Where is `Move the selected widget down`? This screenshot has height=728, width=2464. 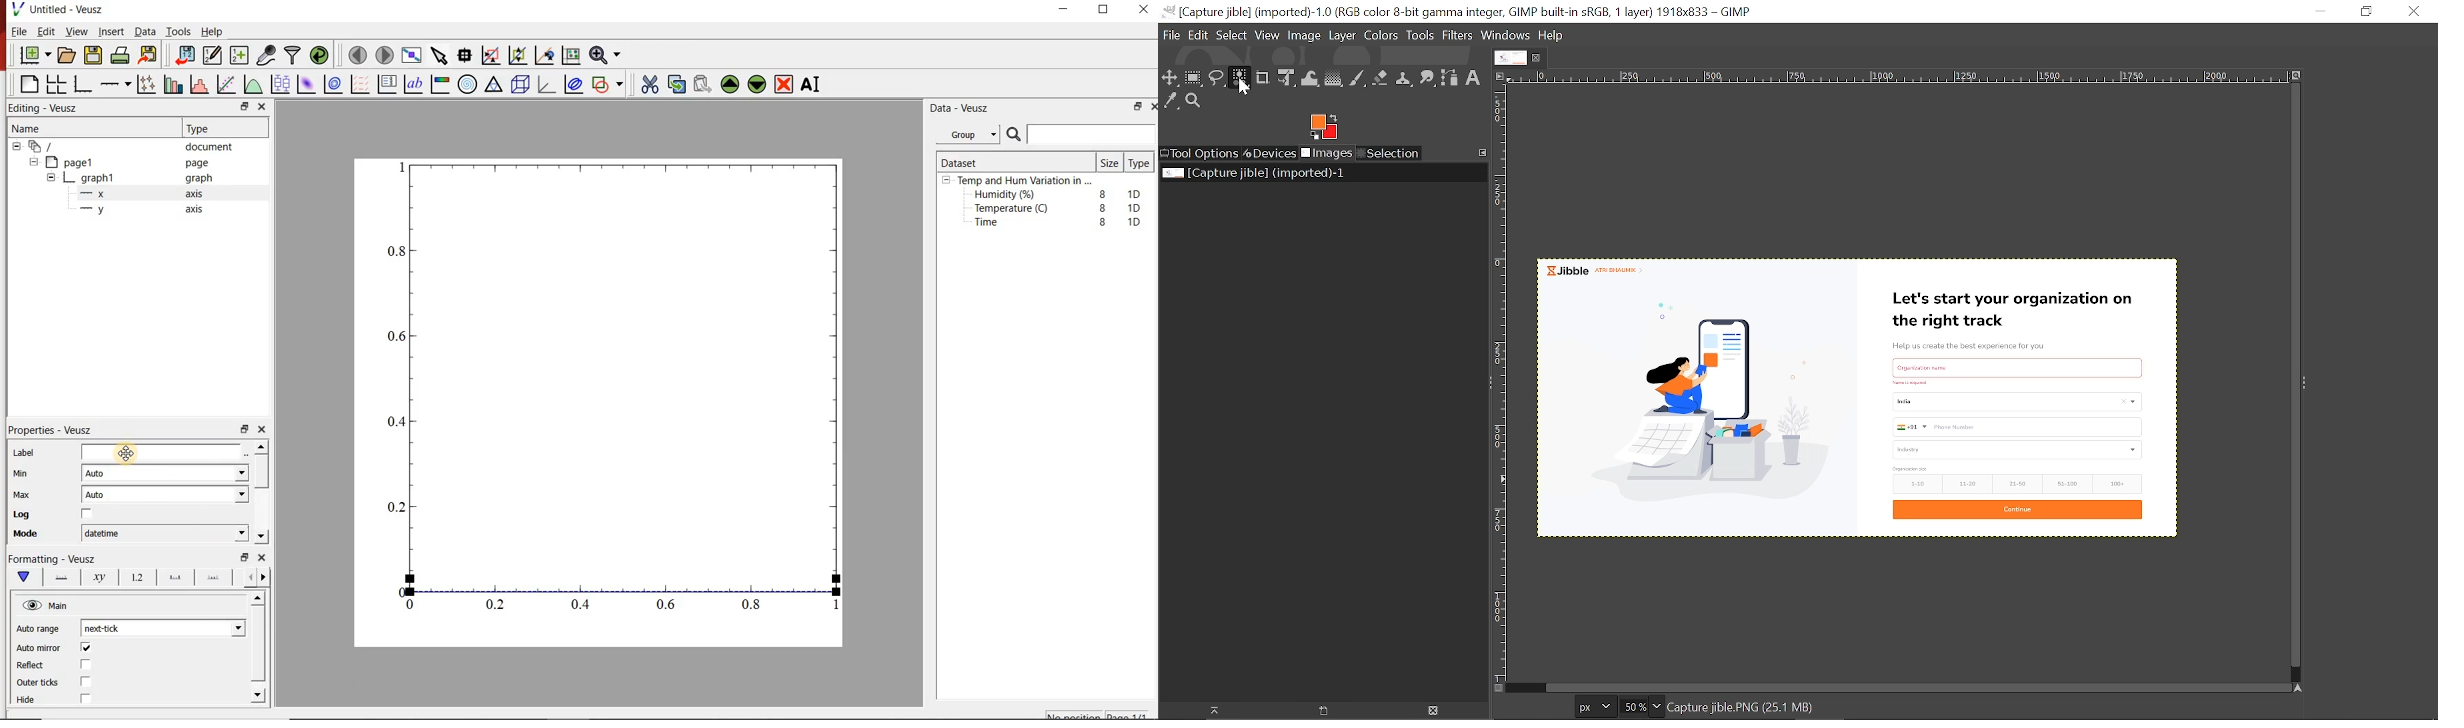
Move the selected widget down is located at coordinates (759, 84).